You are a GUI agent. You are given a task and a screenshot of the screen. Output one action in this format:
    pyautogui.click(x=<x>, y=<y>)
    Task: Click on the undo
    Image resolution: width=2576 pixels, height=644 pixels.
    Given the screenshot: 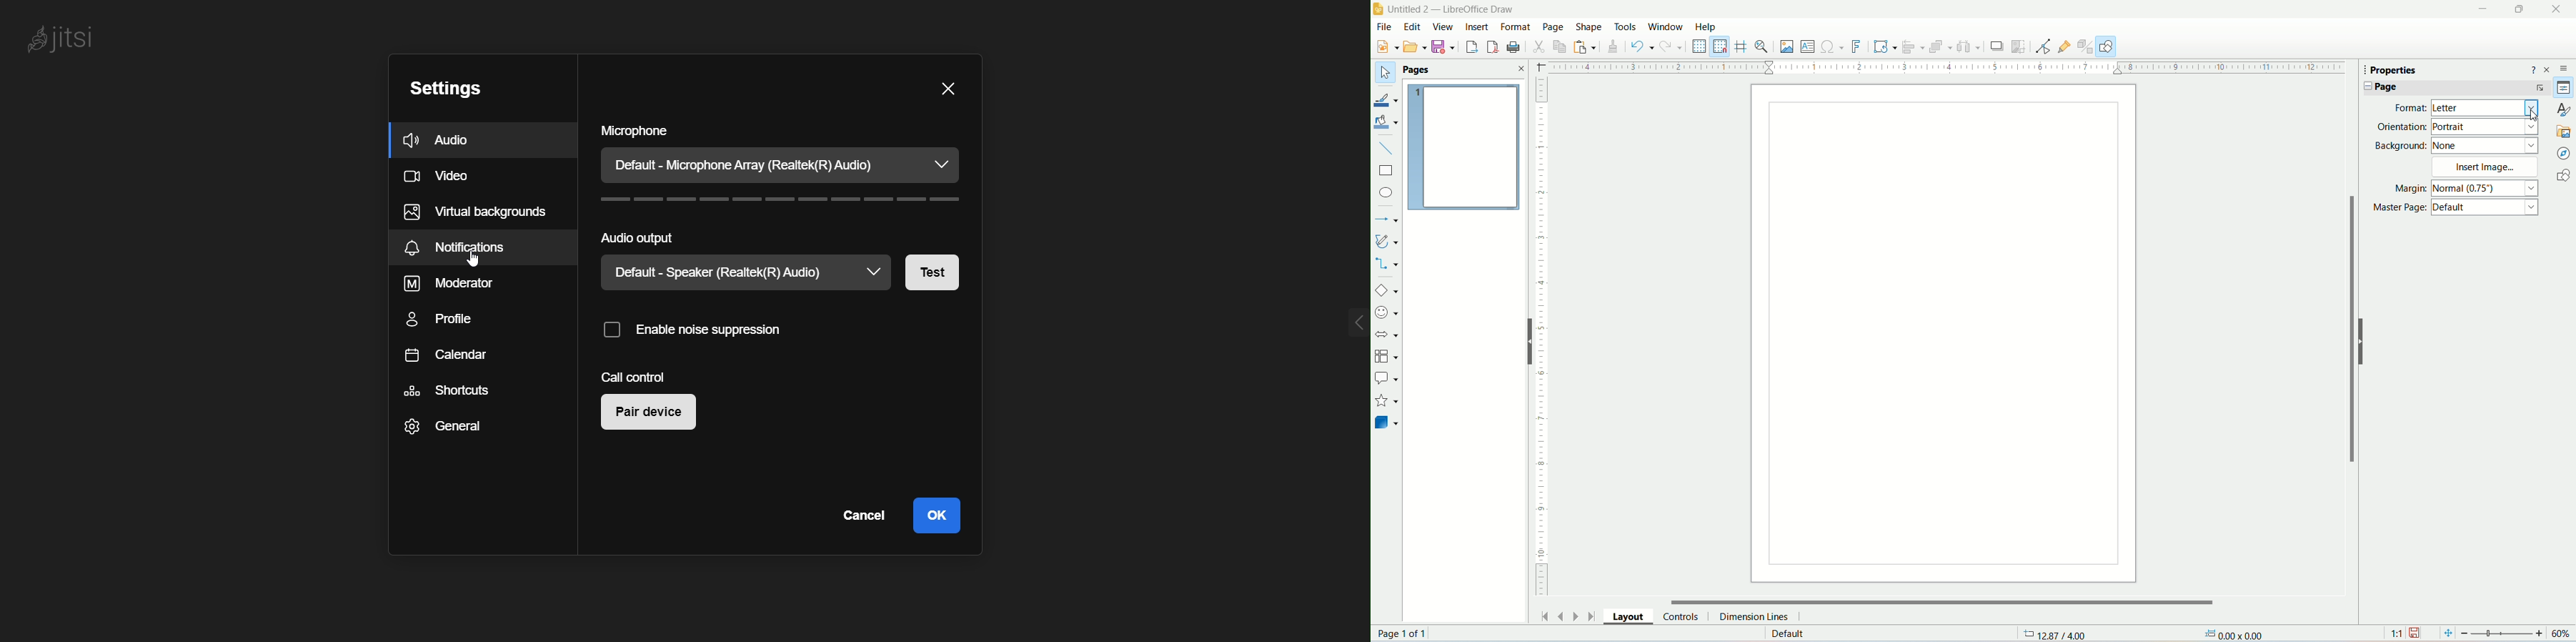 What is the action you would take?
    pyautogui.click(x=1644, y=46)
    